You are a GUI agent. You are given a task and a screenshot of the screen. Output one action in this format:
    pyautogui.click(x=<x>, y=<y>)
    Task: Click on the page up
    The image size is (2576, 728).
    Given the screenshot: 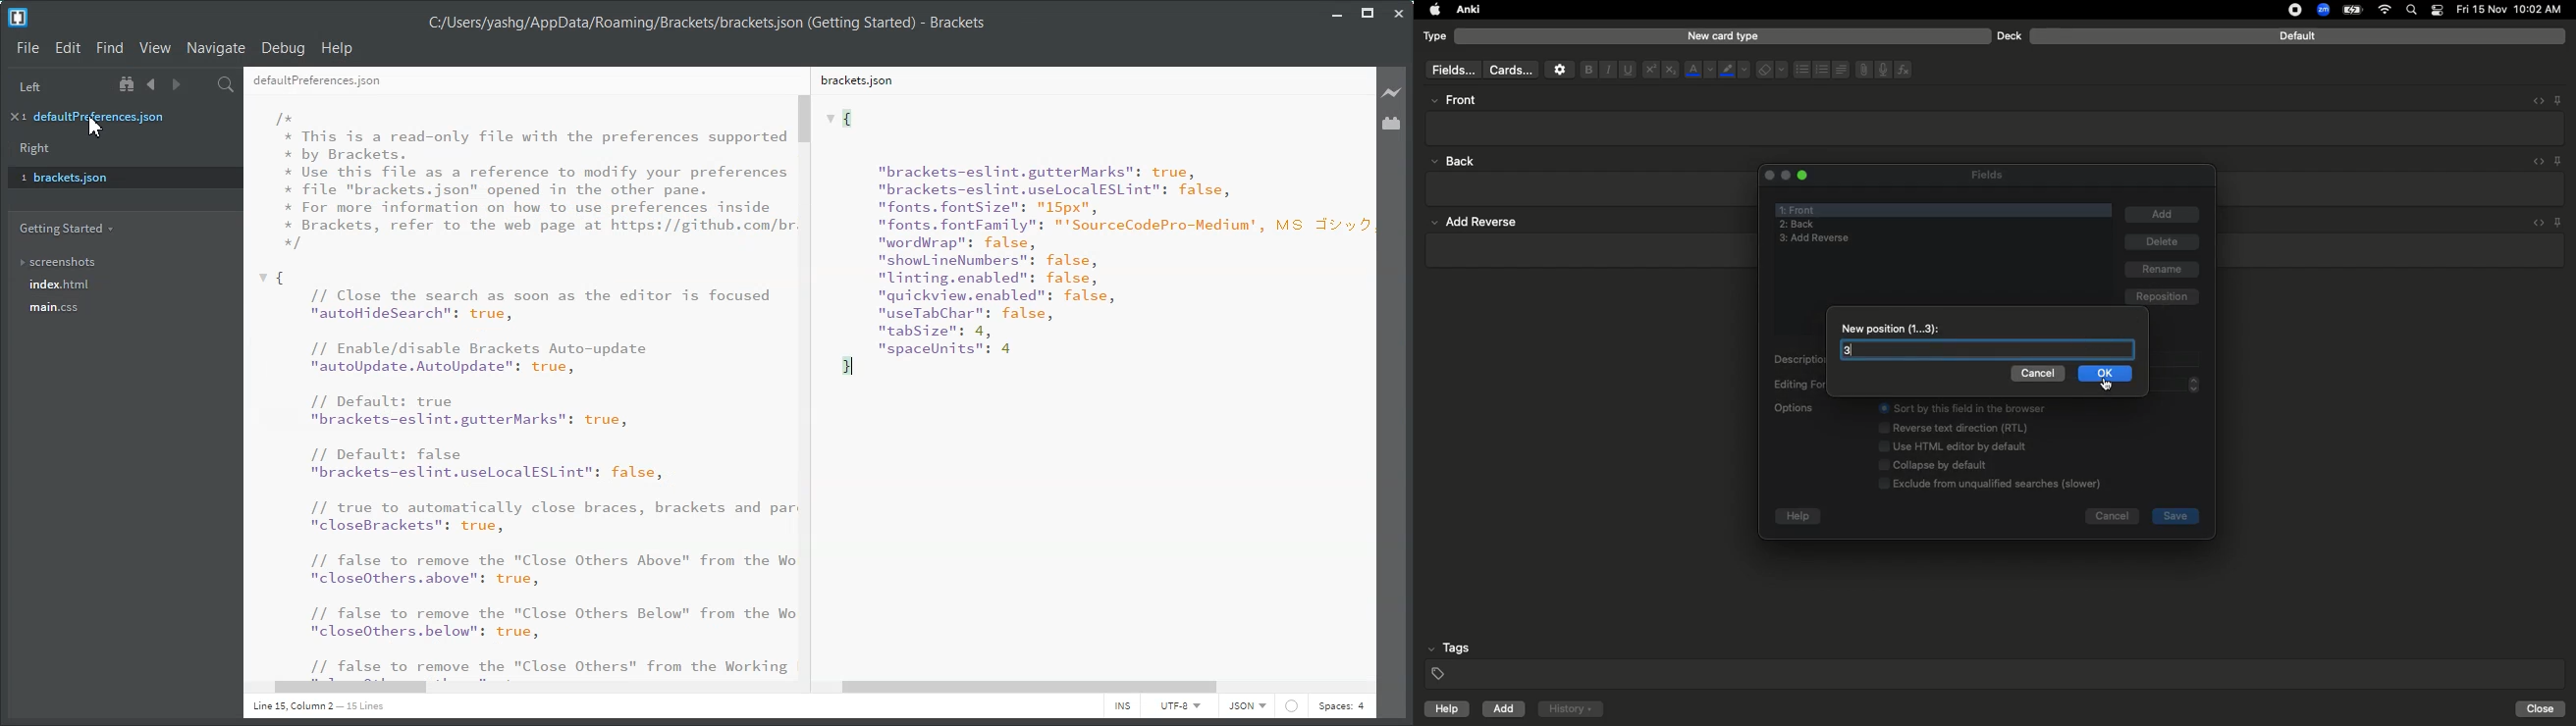 What is the action you would take?
    pyautogui.click(x=2195, y=378)
    